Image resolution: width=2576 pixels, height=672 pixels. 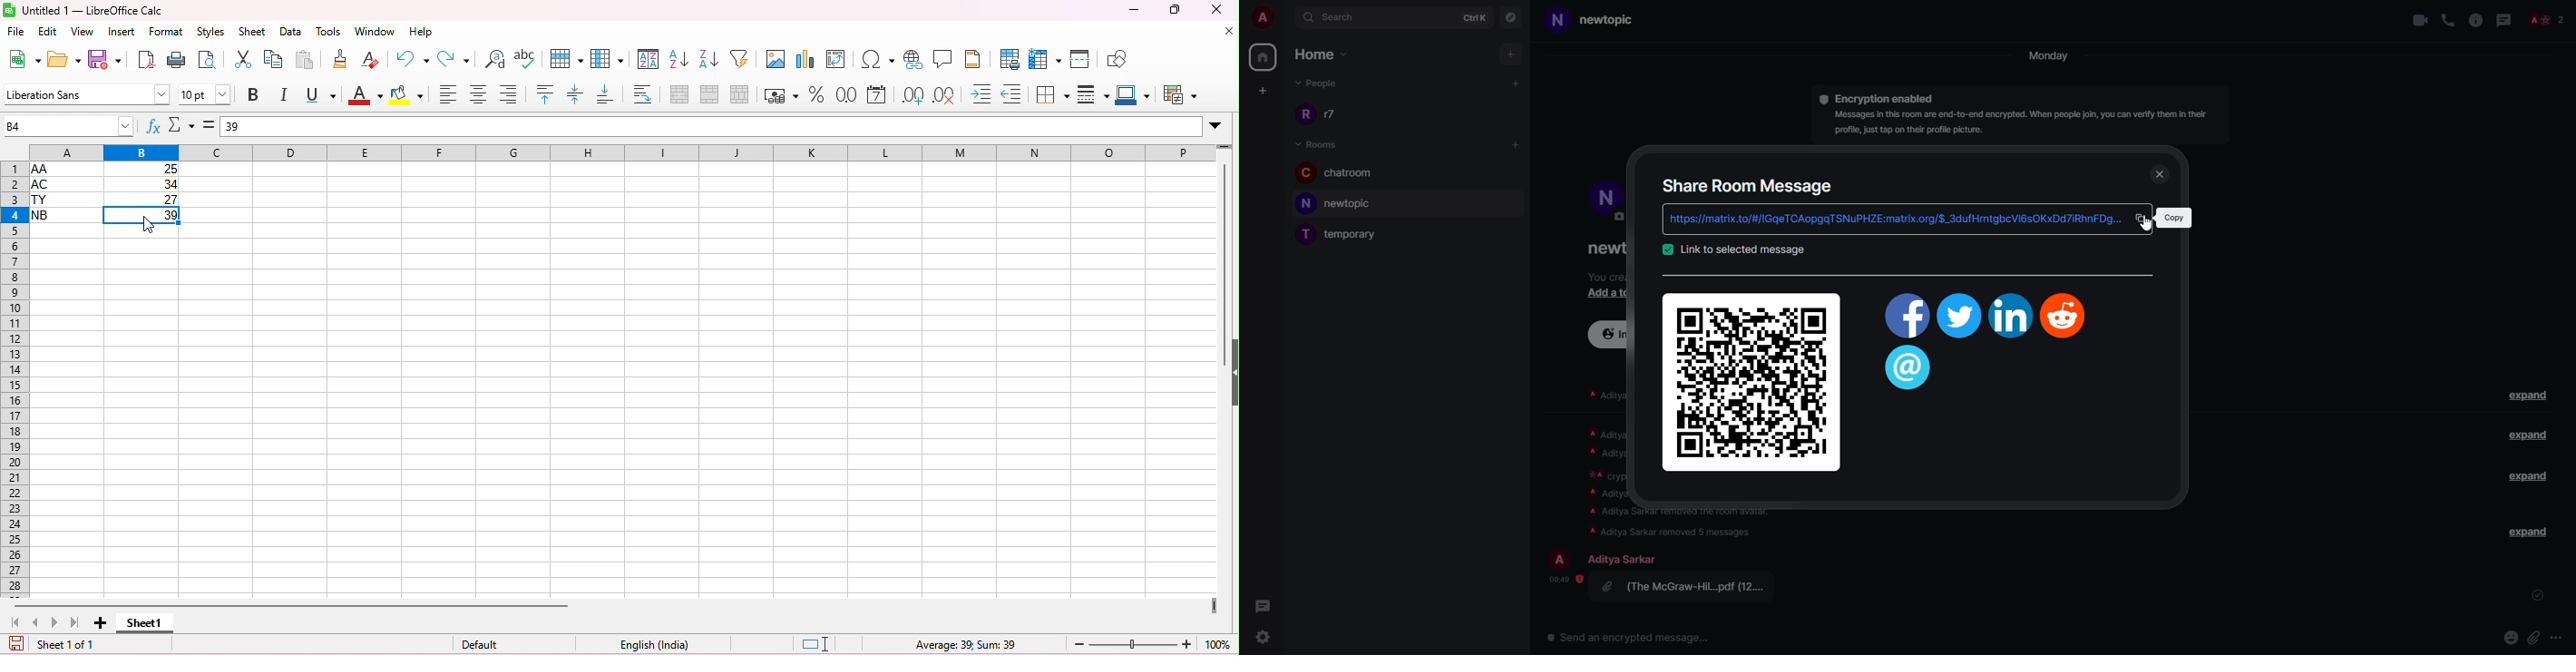 What do you see at coordinates (1173, 9) in the screenshot?
I see `maximize` at bounding box center [1173, 9].